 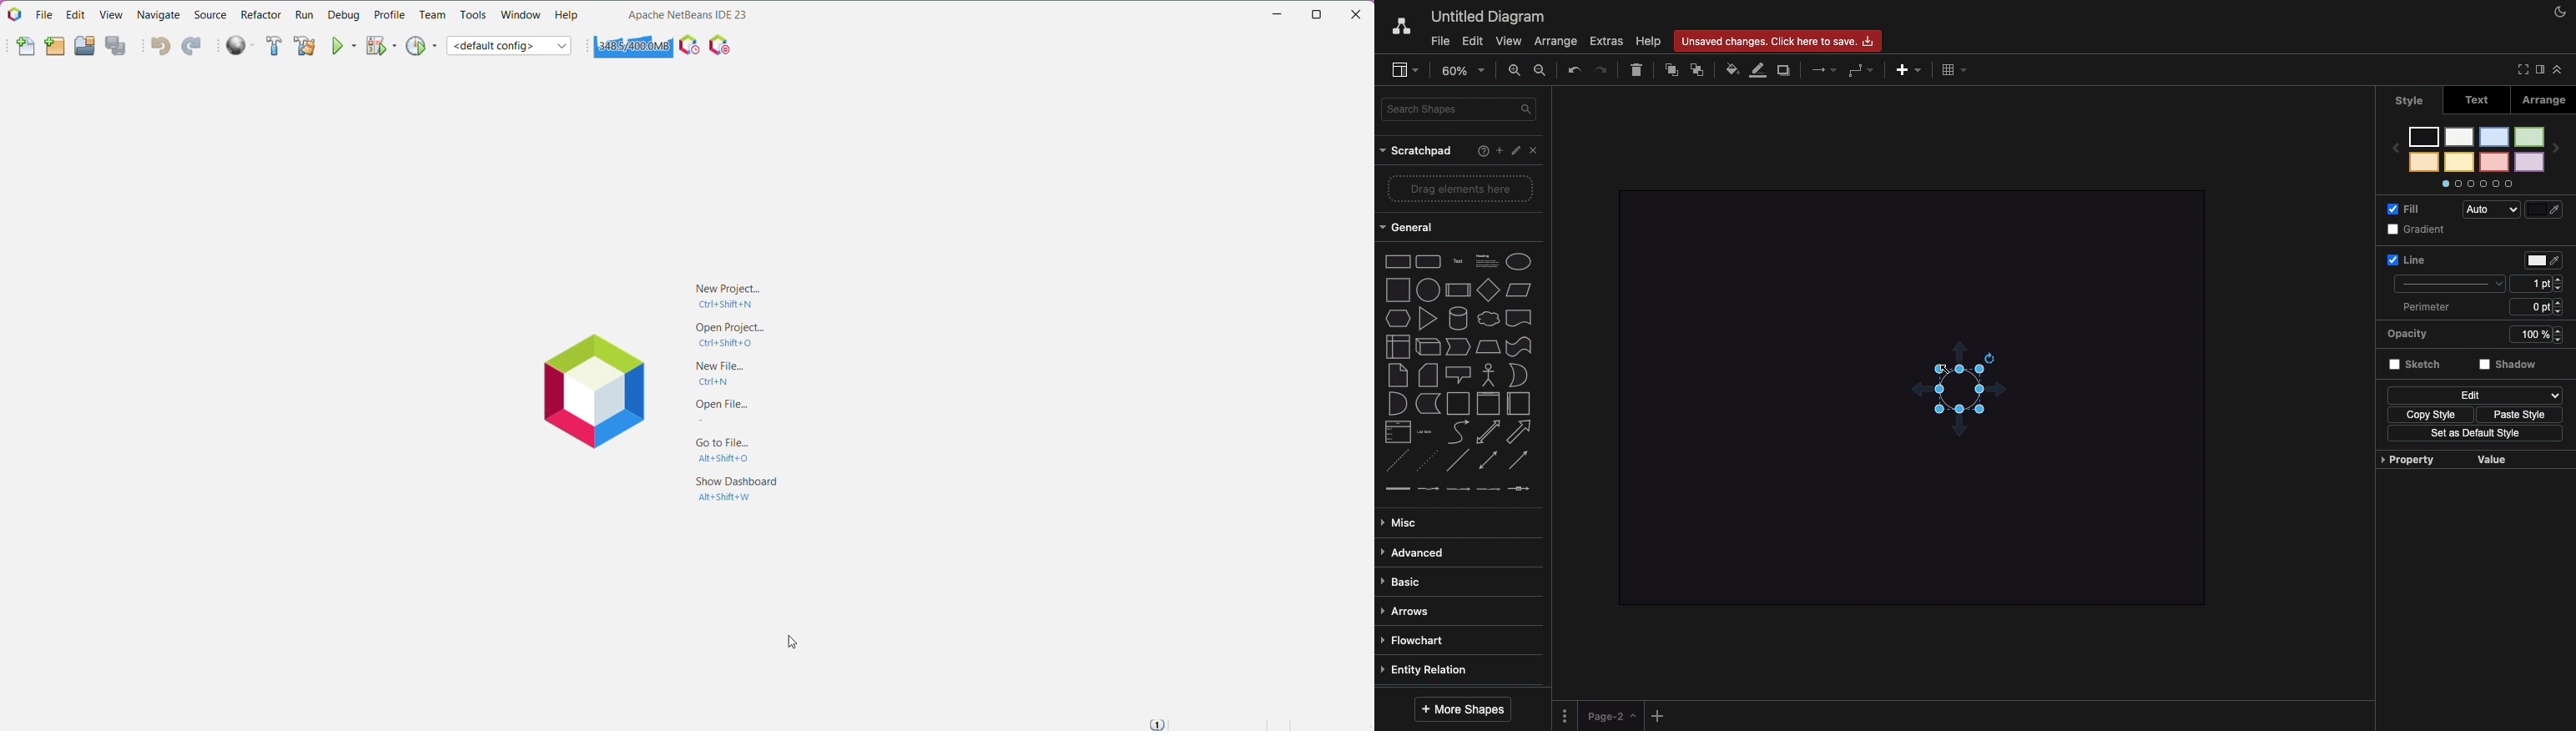 What do you see at coordinates (2475, 393) in the screenshot?
I see `Edit` at bounding box center [2475, 393].